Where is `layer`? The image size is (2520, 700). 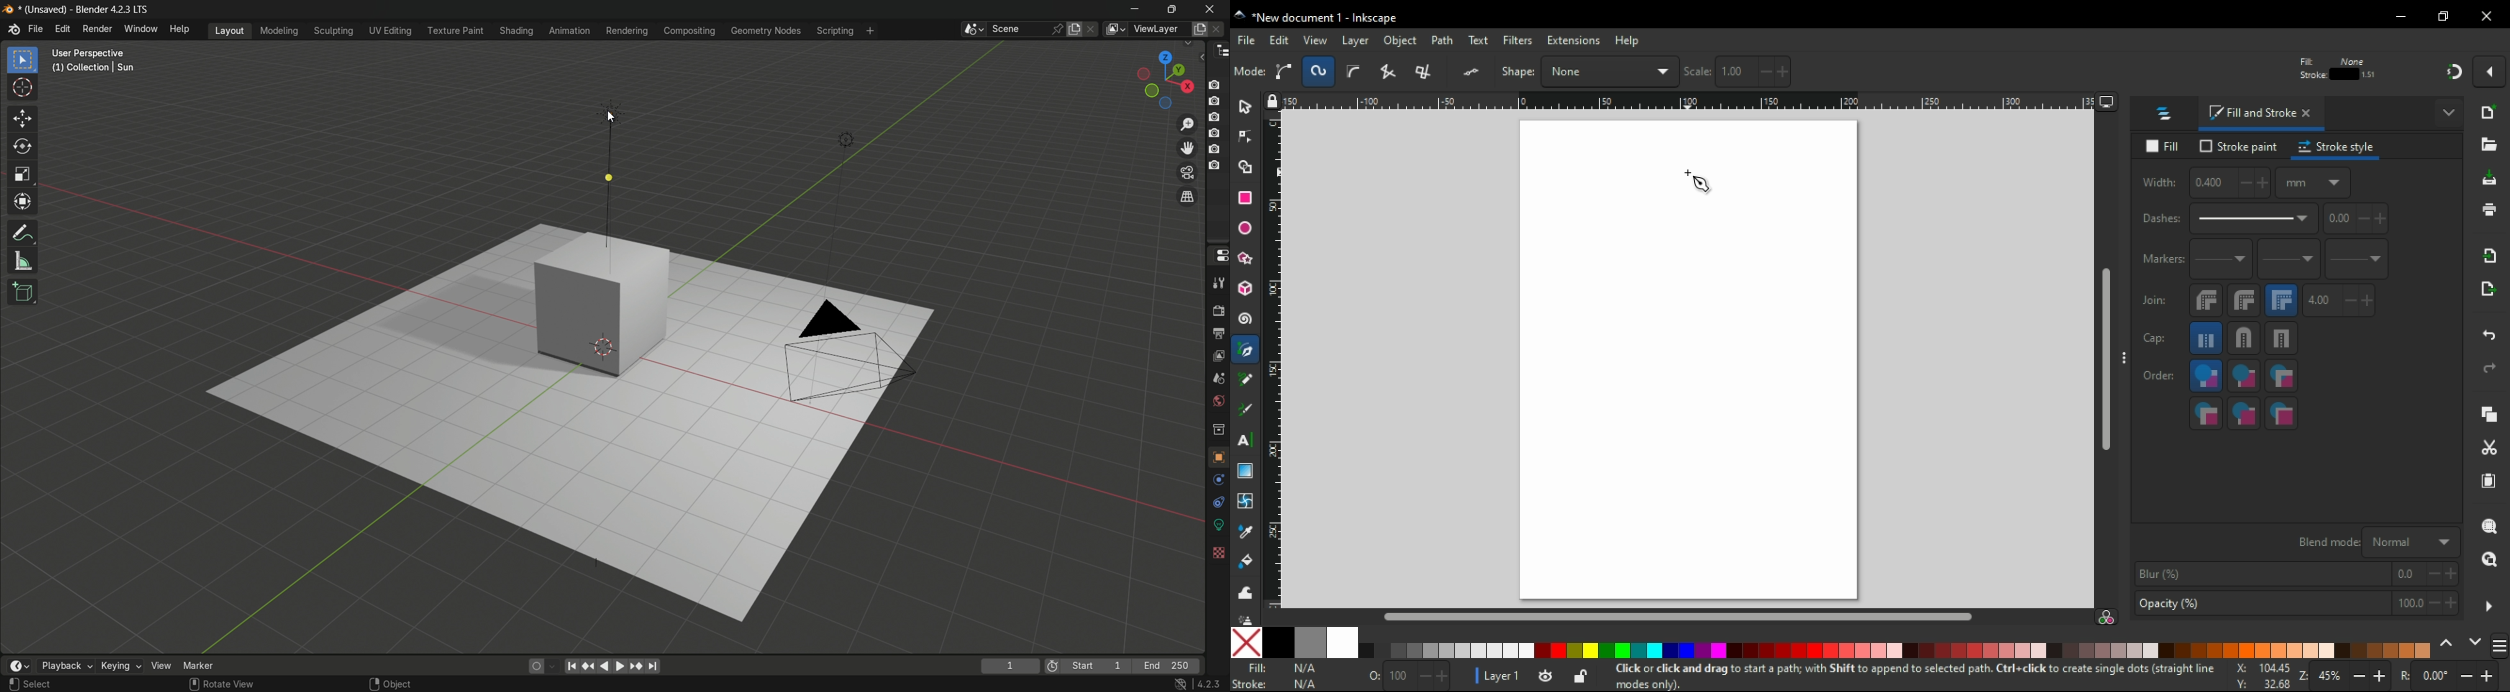
layer is located at coordinates (1358, 40).